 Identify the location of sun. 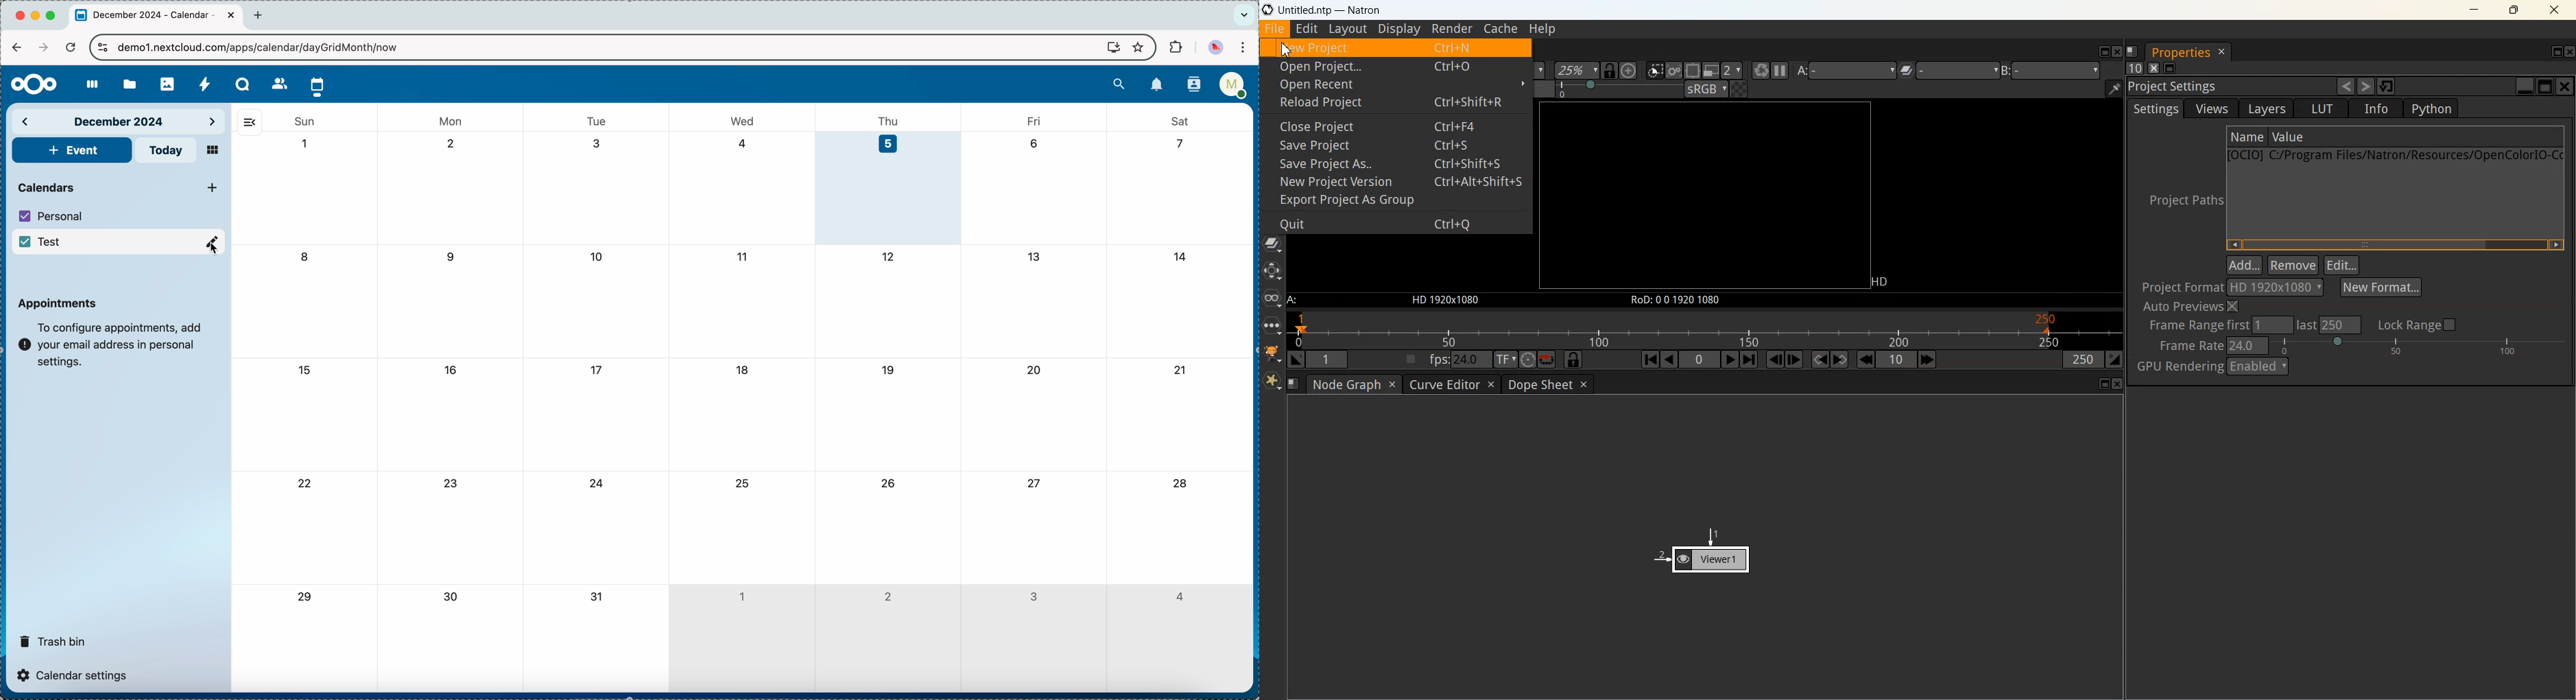
(304, 122).